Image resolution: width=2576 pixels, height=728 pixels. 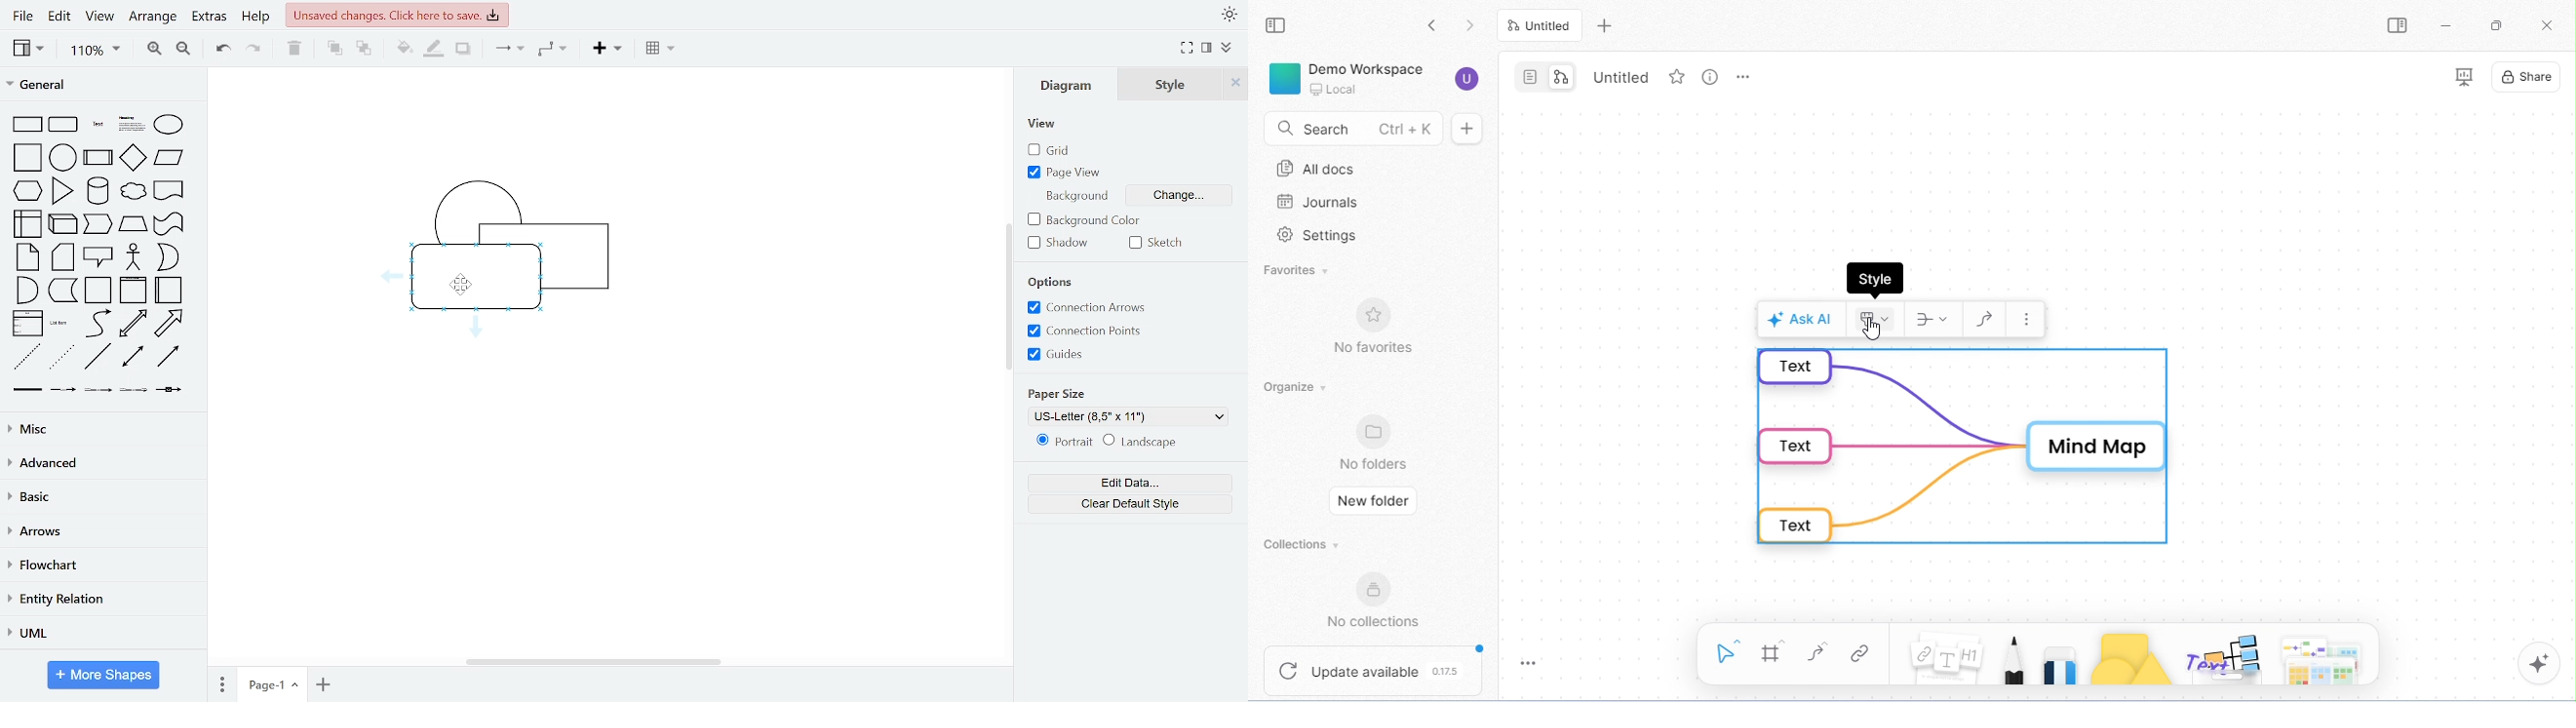 I want to click on edit, so click(x=59, y=16).